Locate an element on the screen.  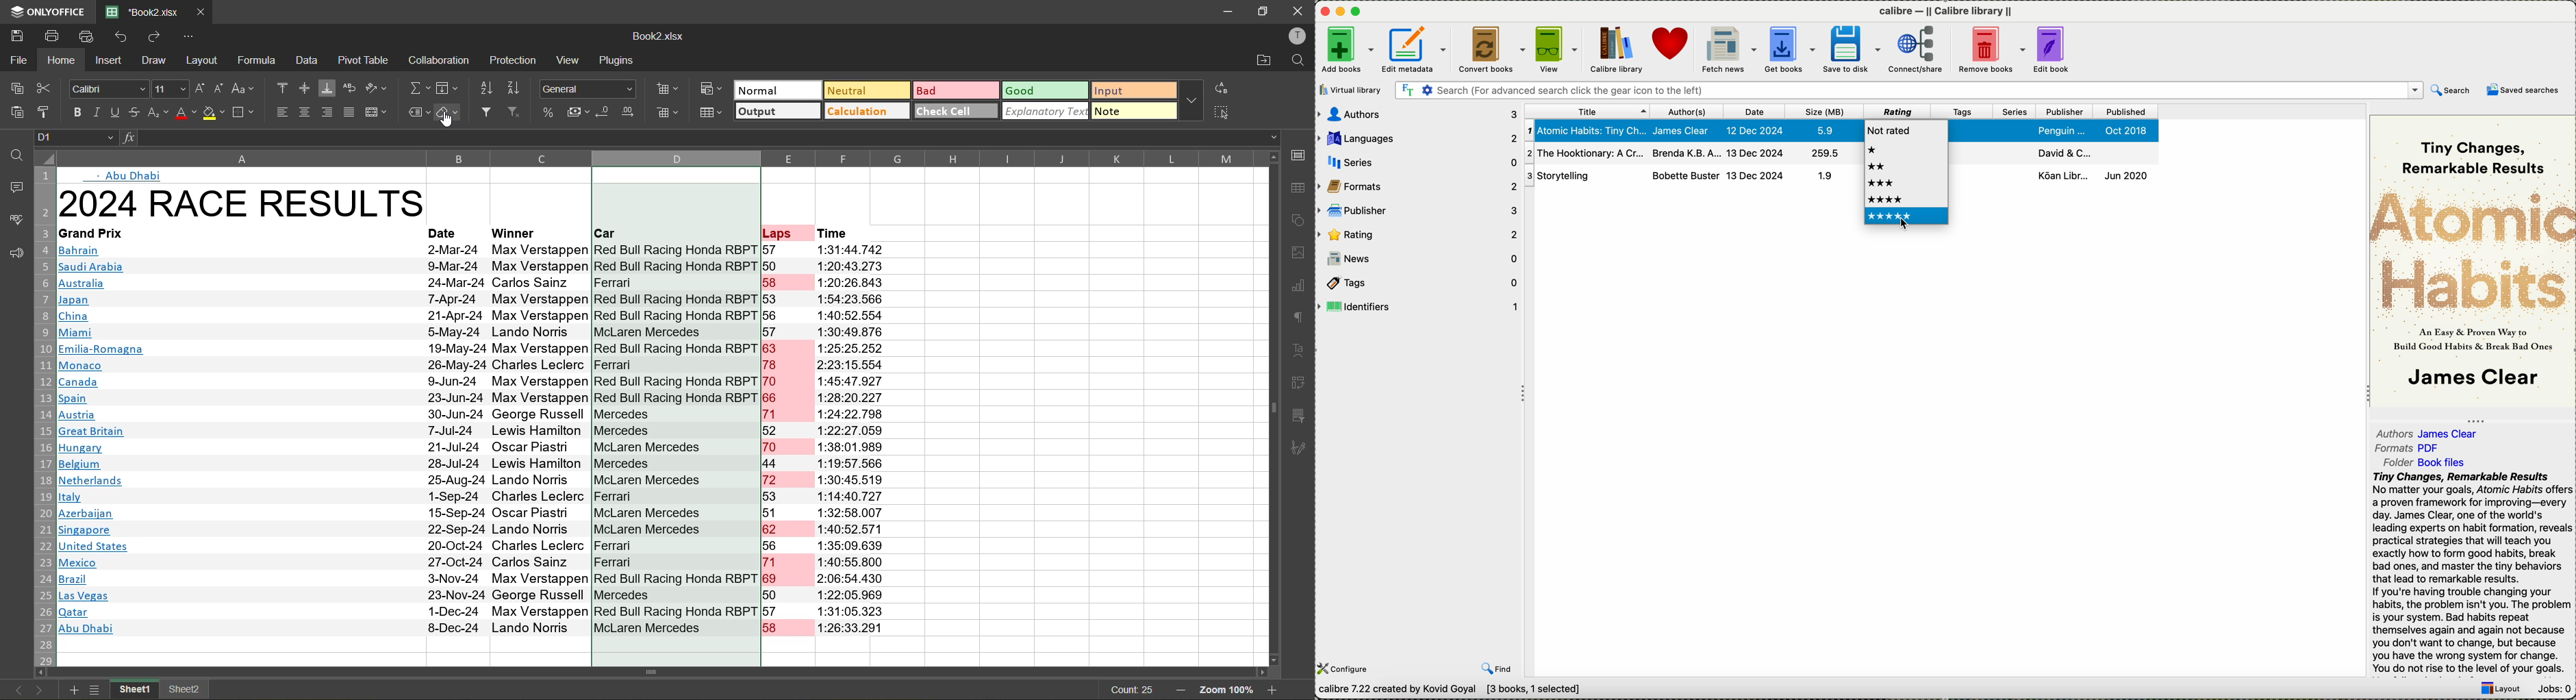
open location is located at coordinates (1263, 62).